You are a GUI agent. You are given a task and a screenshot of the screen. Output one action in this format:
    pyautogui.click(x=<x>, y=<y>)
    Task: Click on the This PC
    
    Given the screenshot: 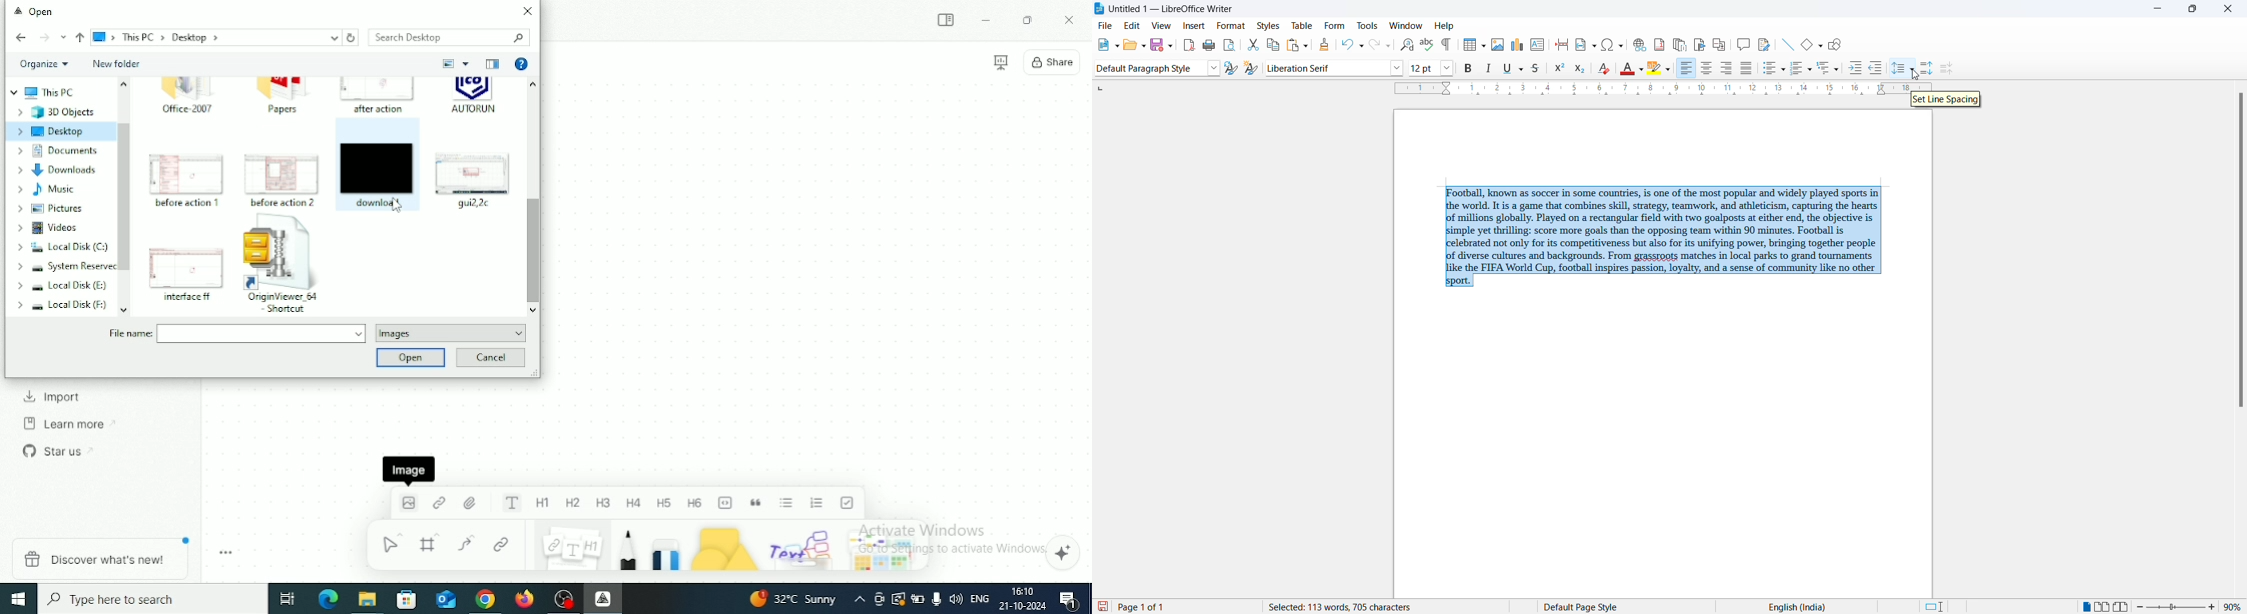 What is the action you would take?
    pyautogui.click(x=42, y=93)
    